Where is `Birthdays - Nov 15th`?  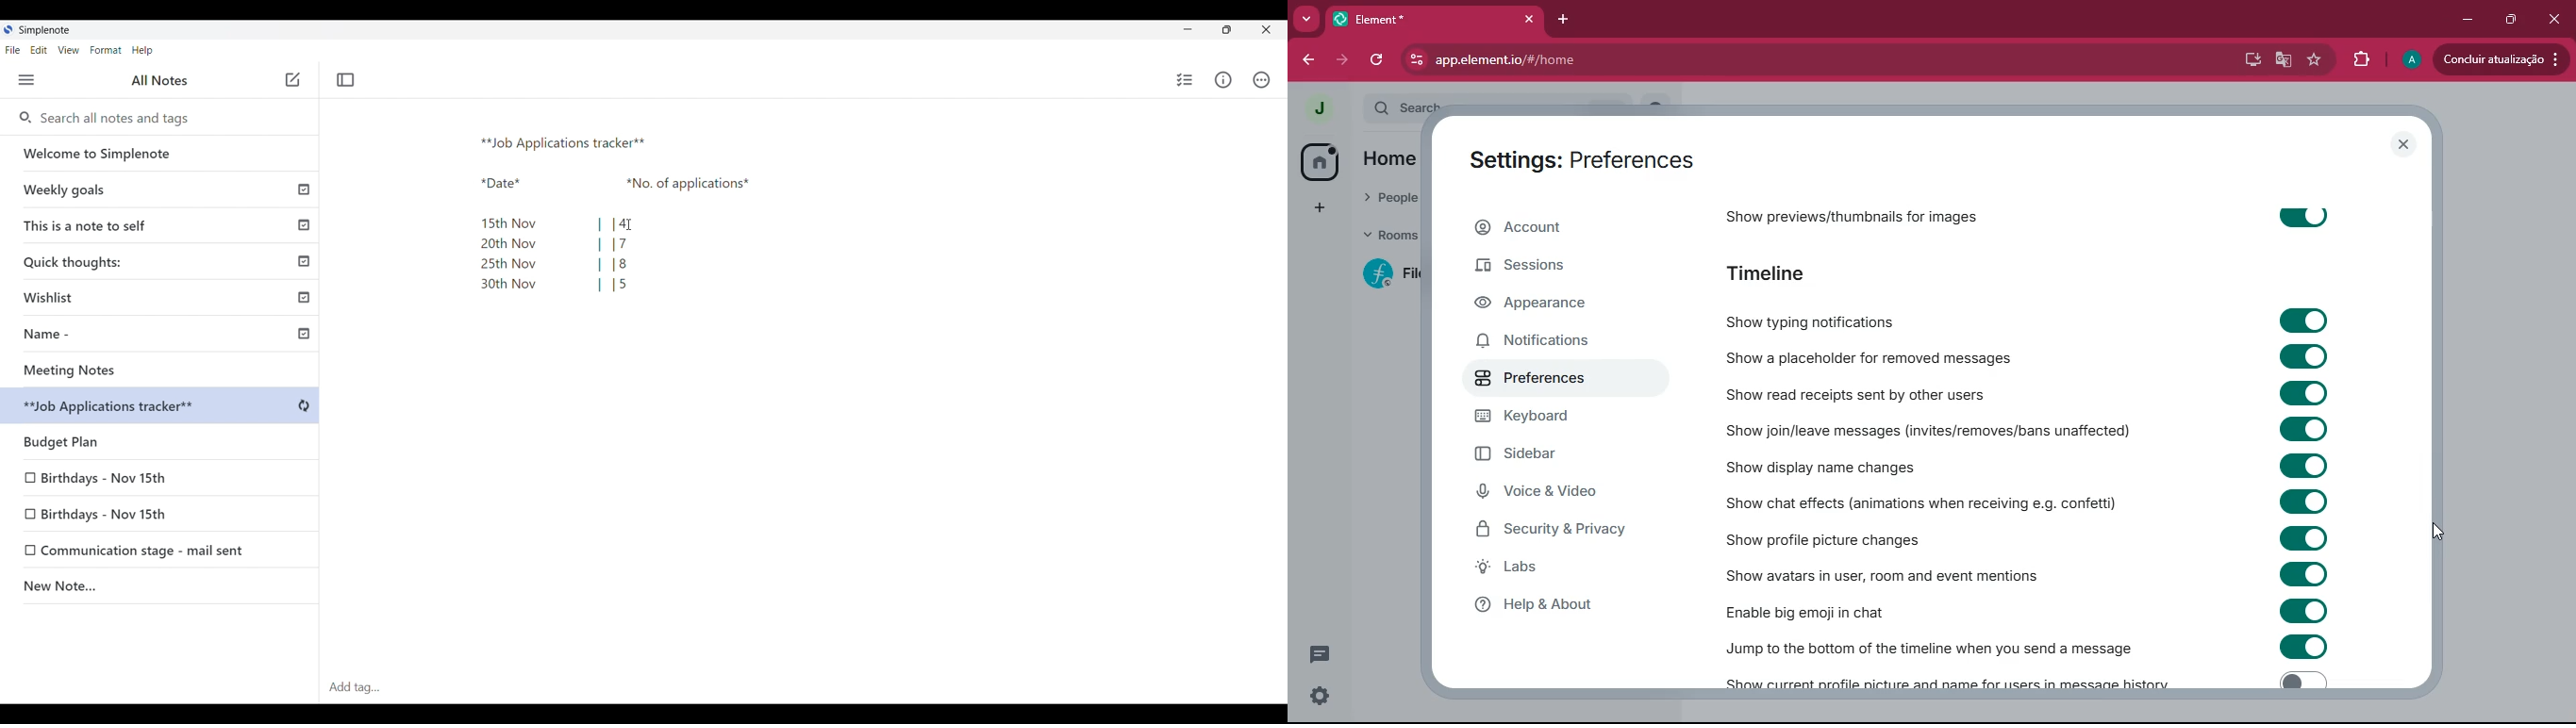
Birthdays - Nov 15th is located at coordinates (105, 475).